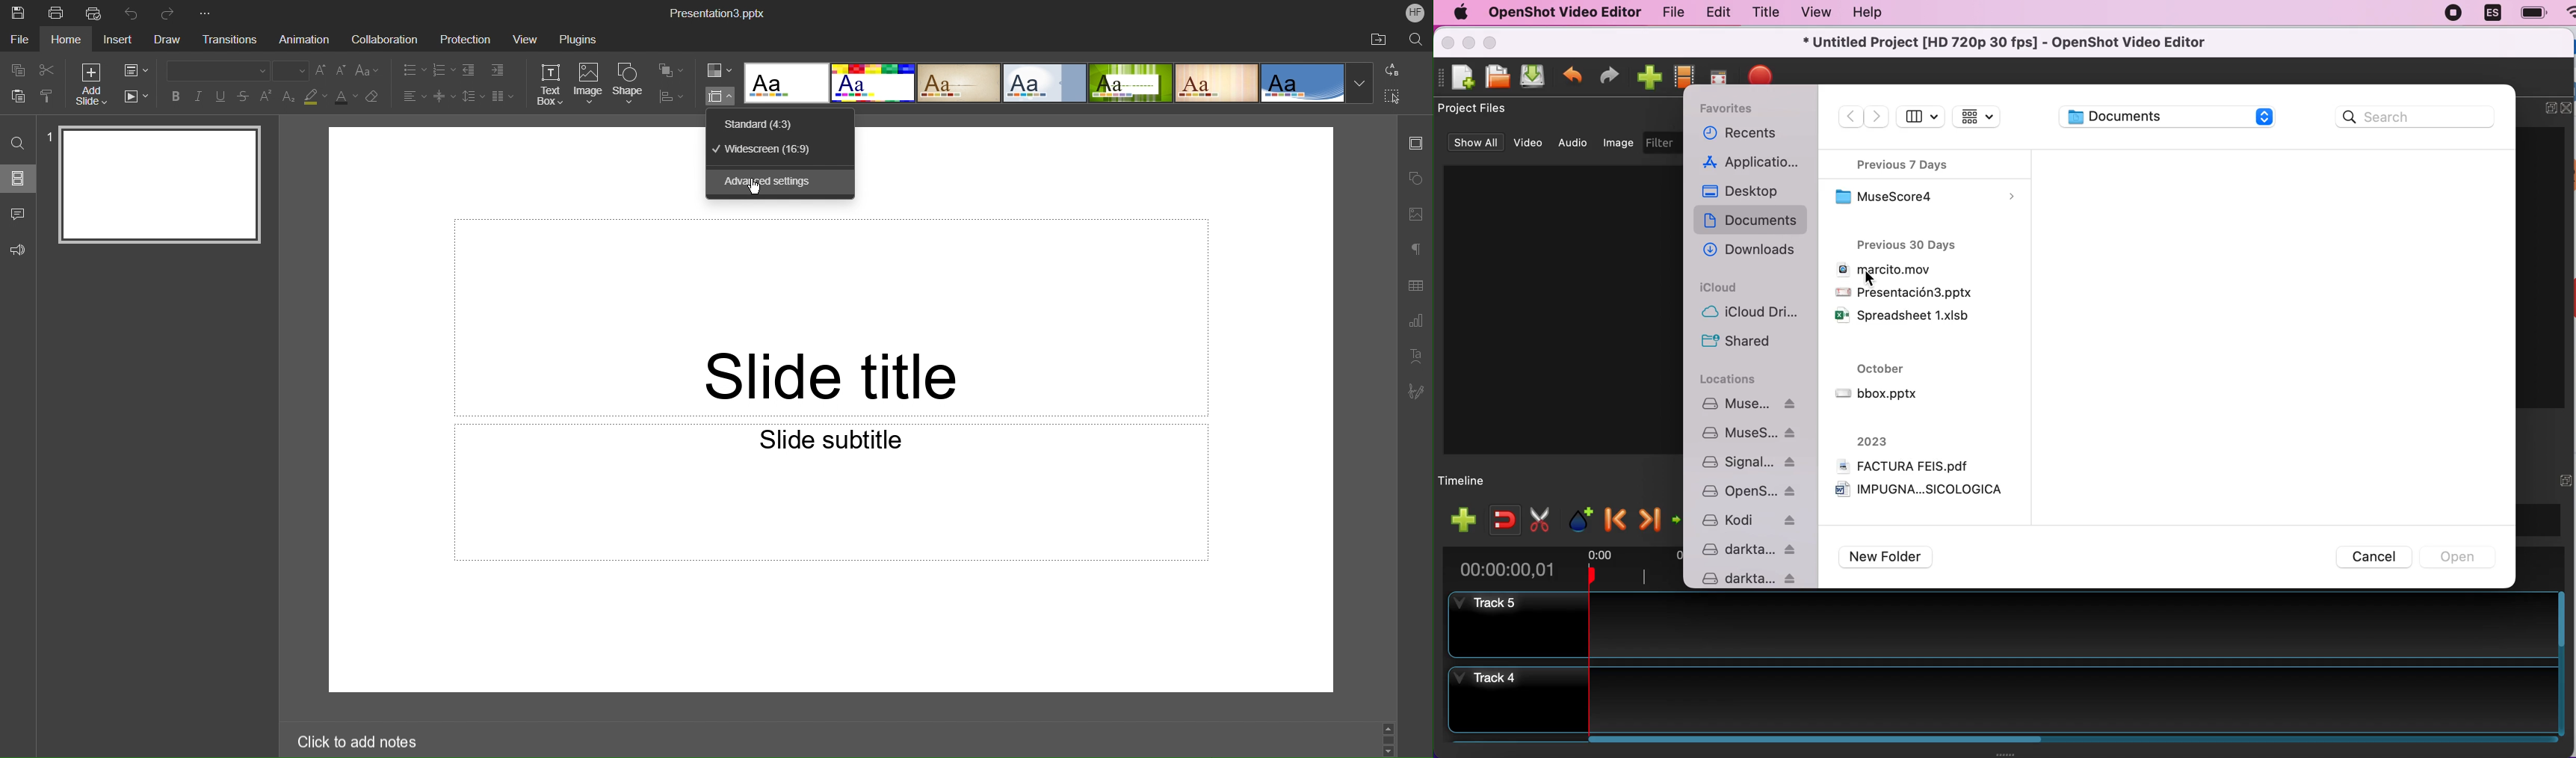 This screenshot has width=2576, height=784. I want to click on View, so click(523, 40).